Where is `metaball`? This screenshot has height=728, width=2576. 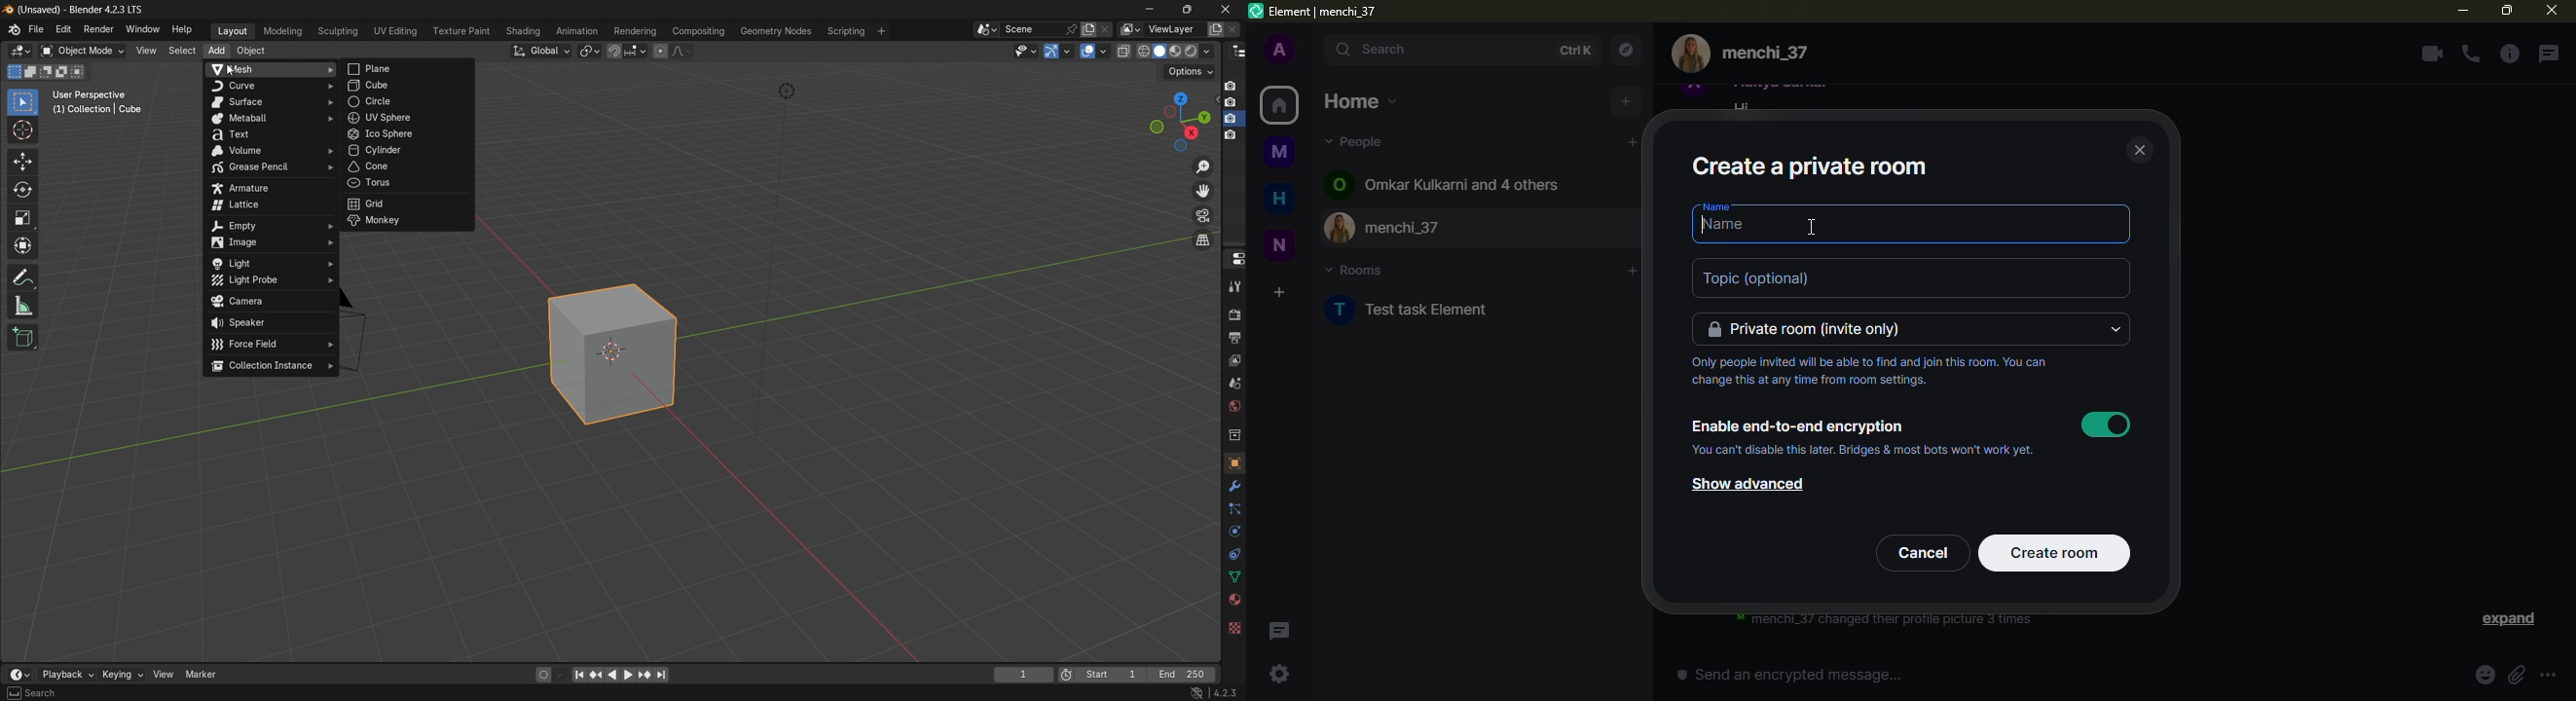
metaball is located at coordinates (269, 118).